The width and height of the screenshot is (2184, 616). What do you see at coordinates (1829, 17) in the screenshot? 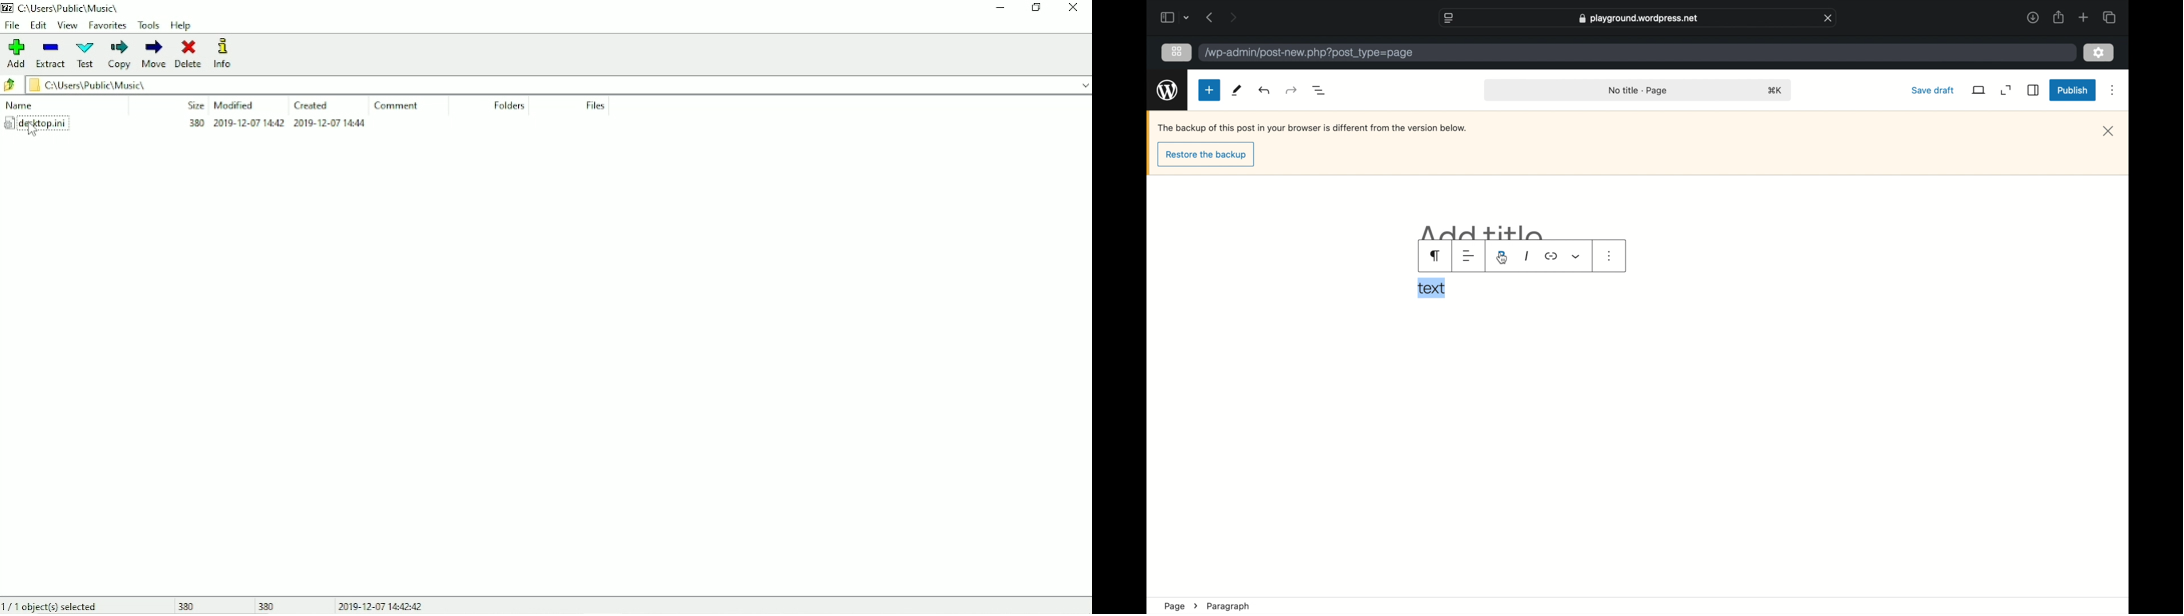
I see `close` at bounding box center [1829, 17].